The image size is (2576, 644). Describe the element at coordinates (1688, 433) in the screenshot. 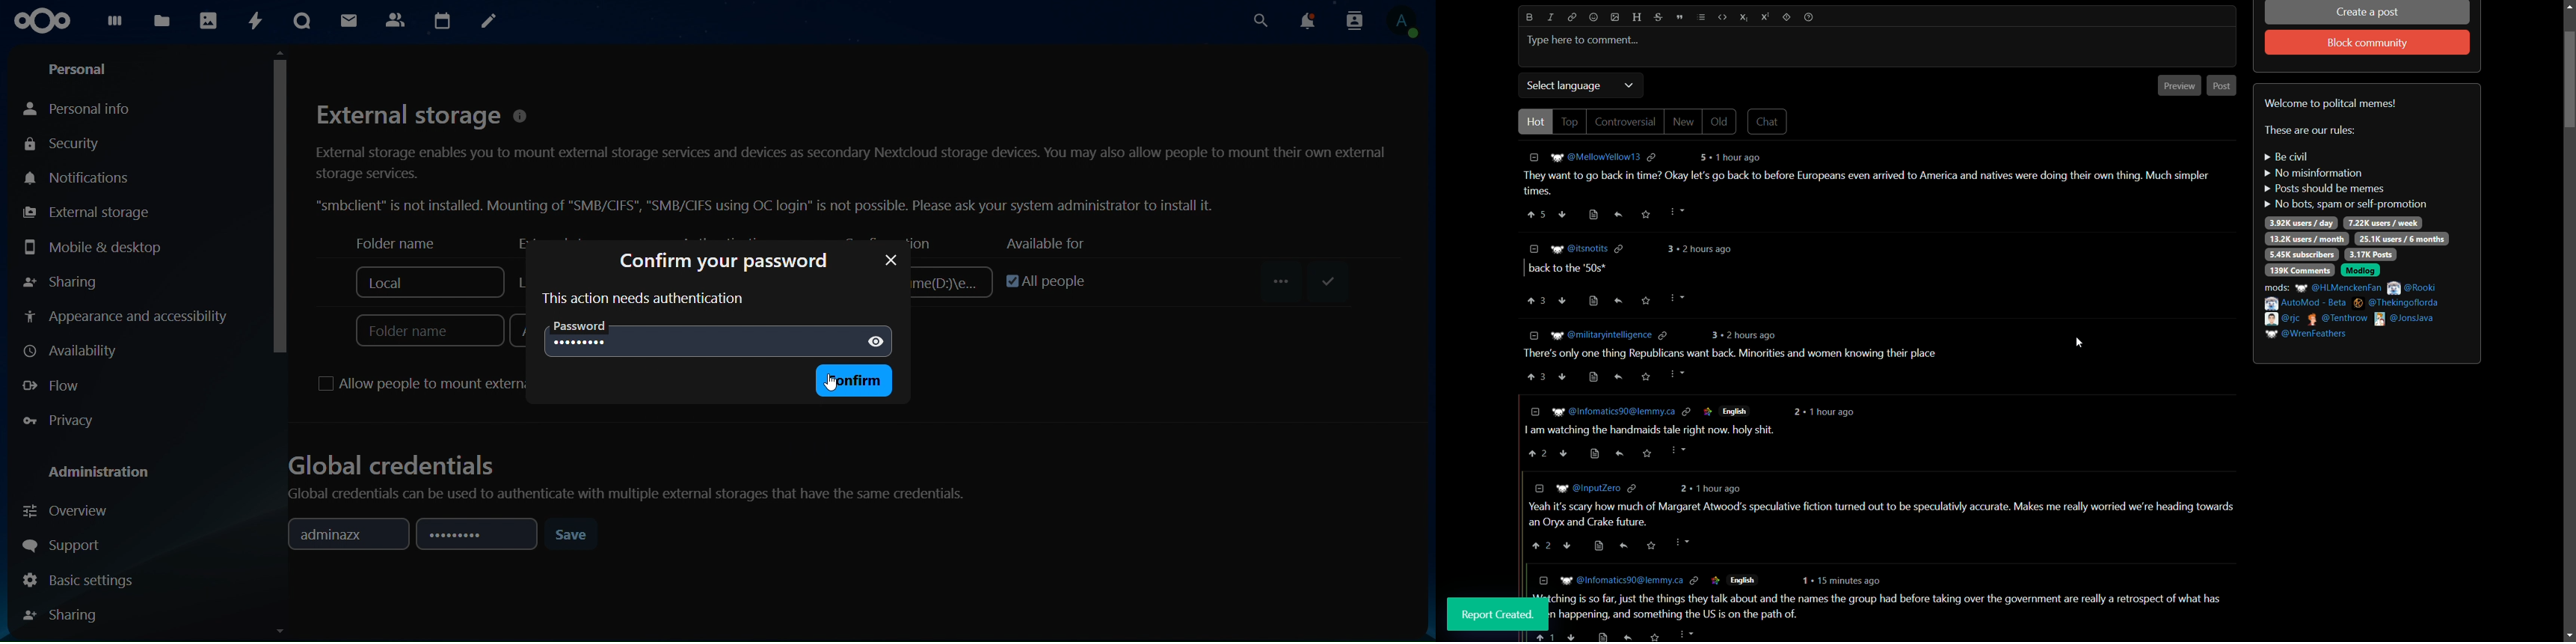

I see `comment-4` at that location.